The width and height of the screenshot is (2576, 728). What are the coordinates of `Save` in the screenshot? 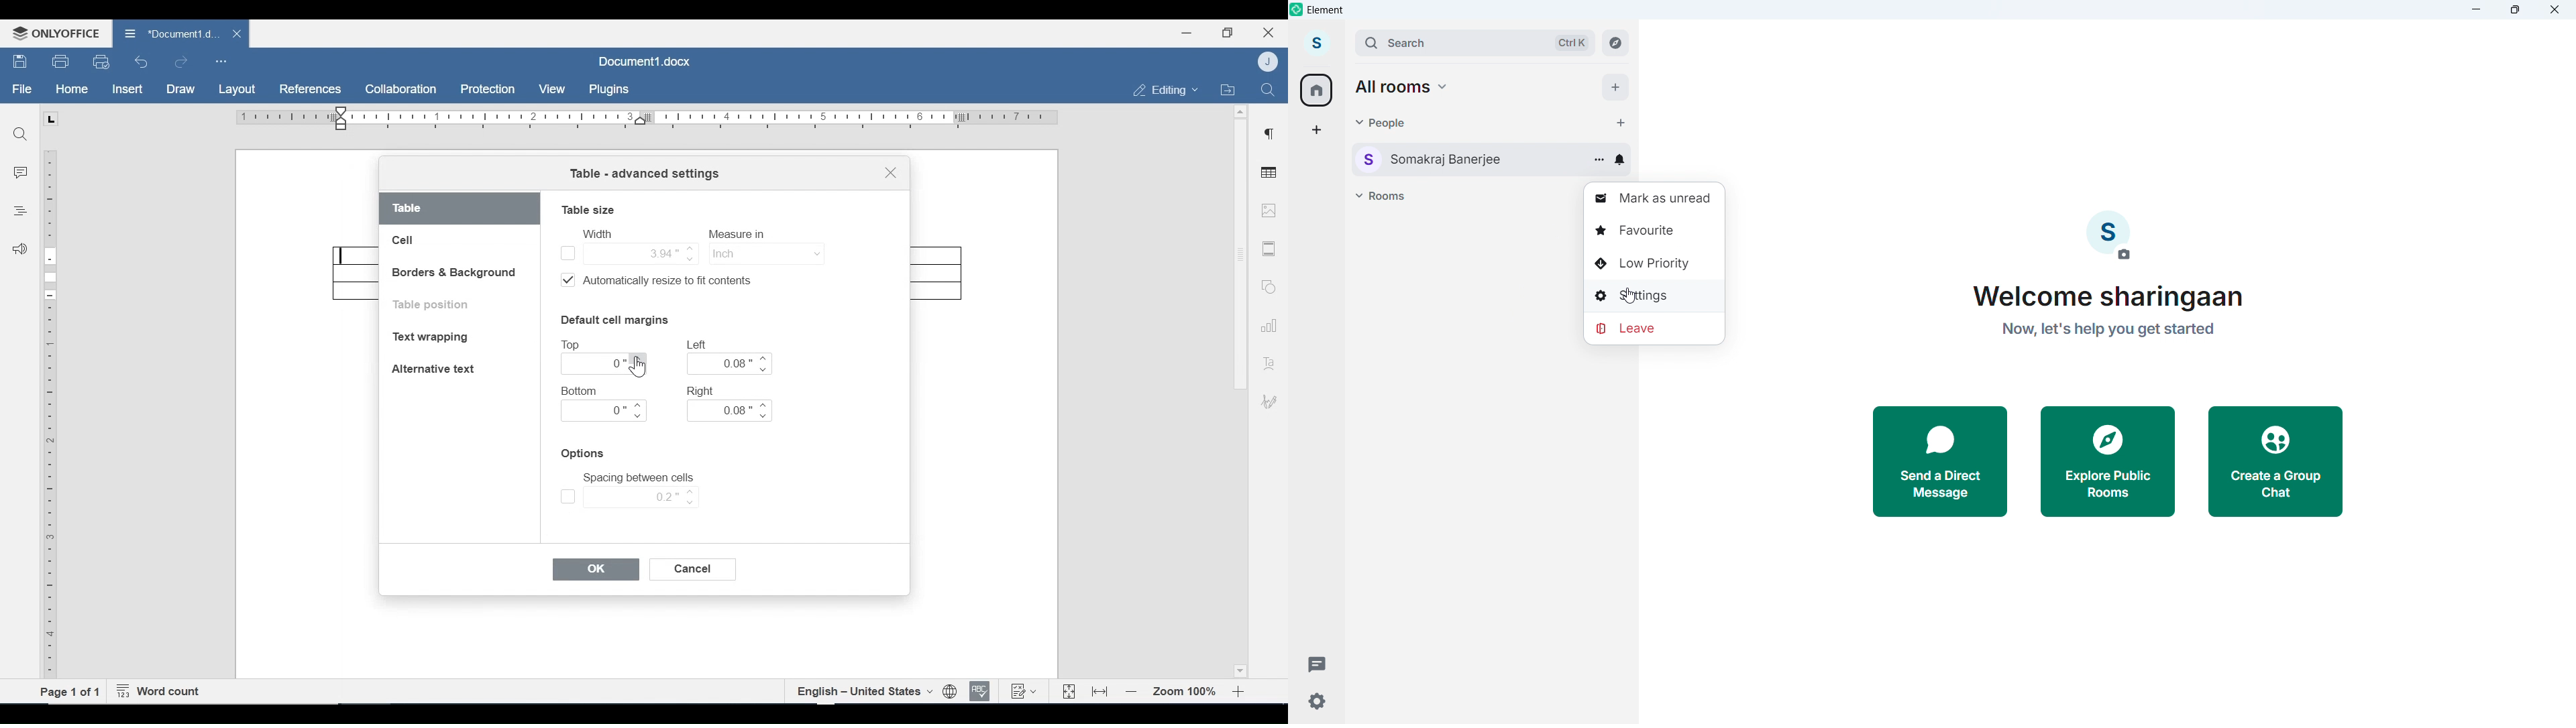 It's located at (21, 62).